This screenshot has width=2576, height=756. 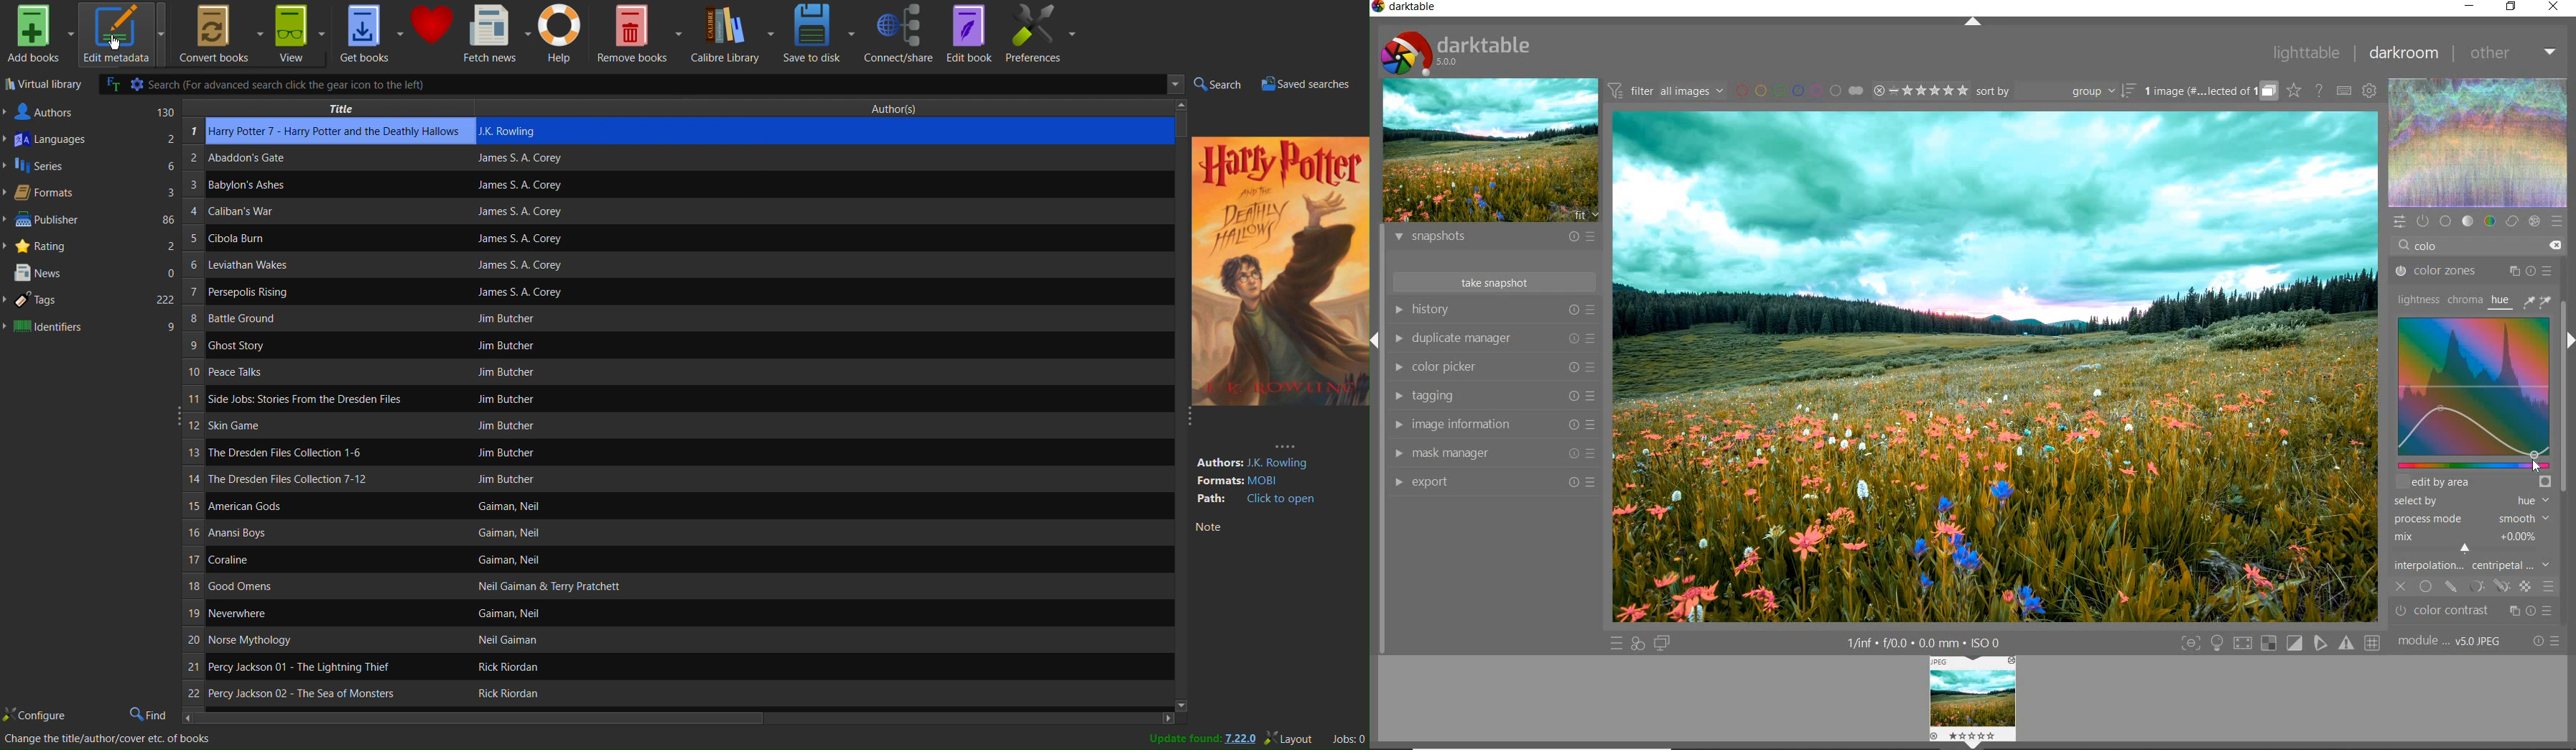 What do you see at coordinates (596, 534) in the screenshot?
I see `Author’s name` at bounding box center [596, 534].